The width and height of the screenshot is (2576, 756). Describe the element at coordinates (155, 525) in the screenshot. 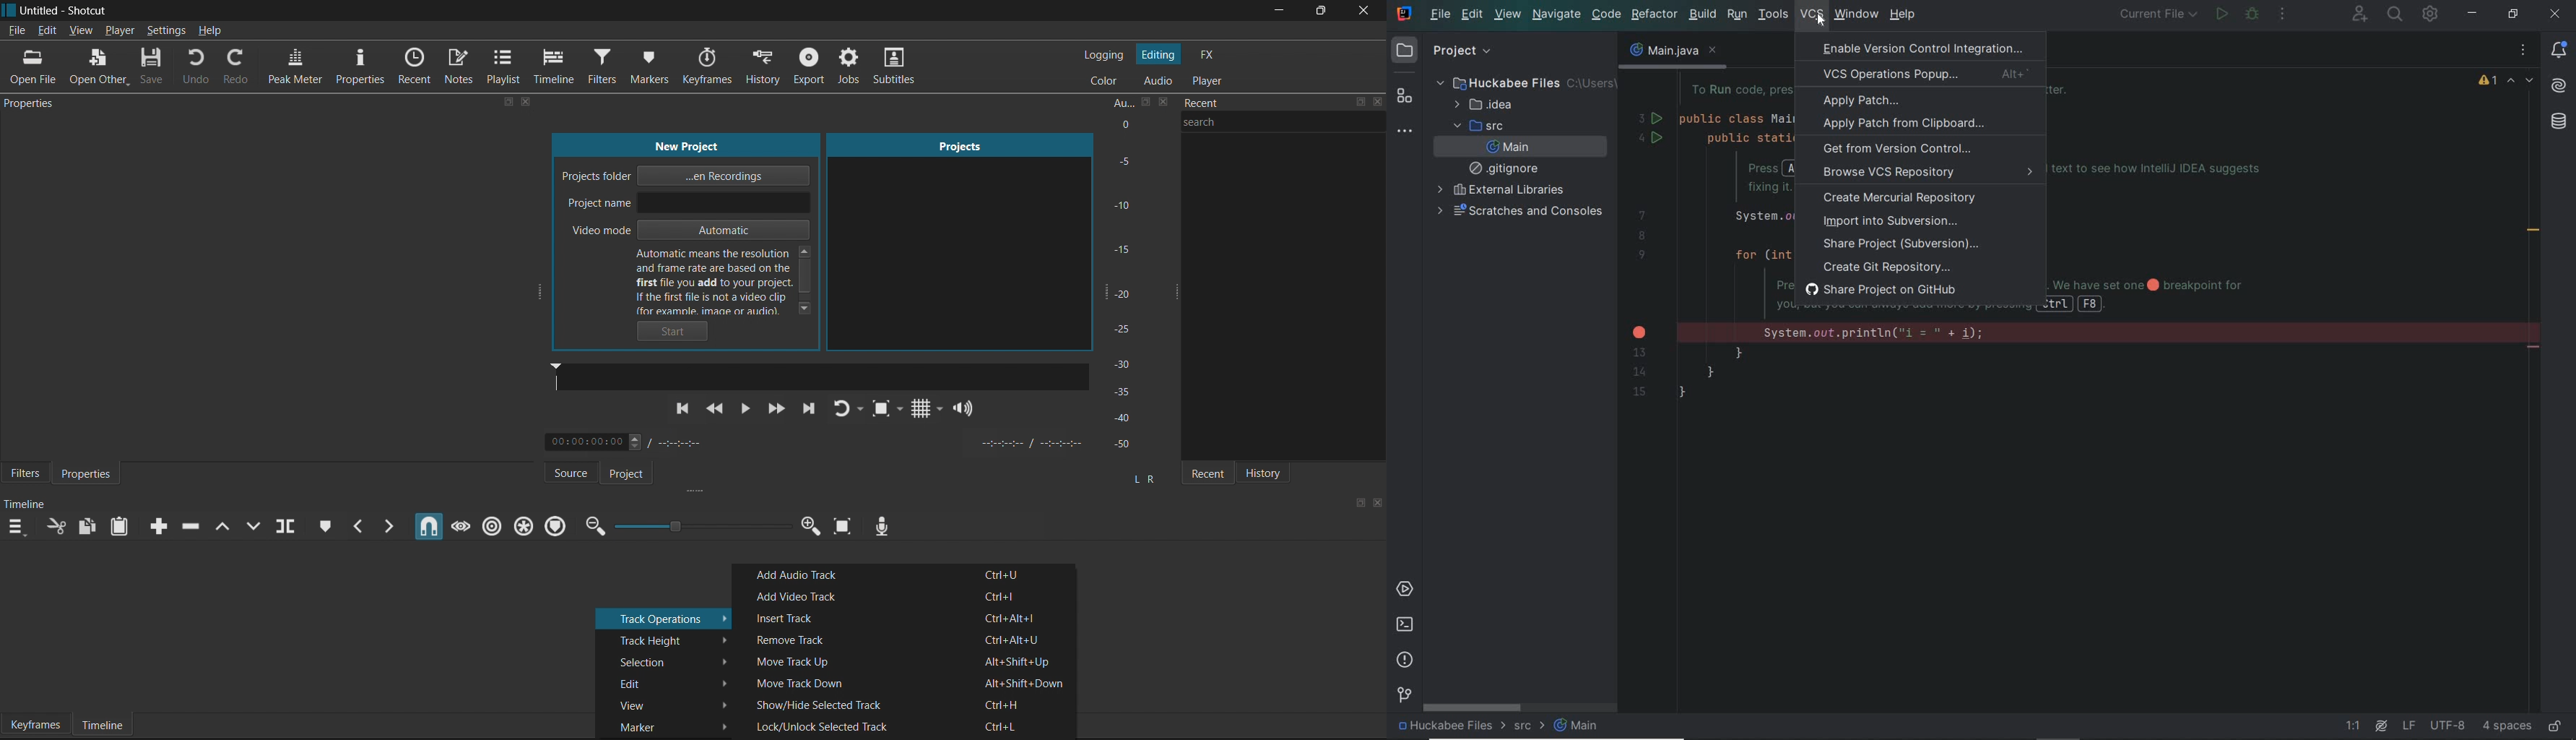

I see `Append` at that location.